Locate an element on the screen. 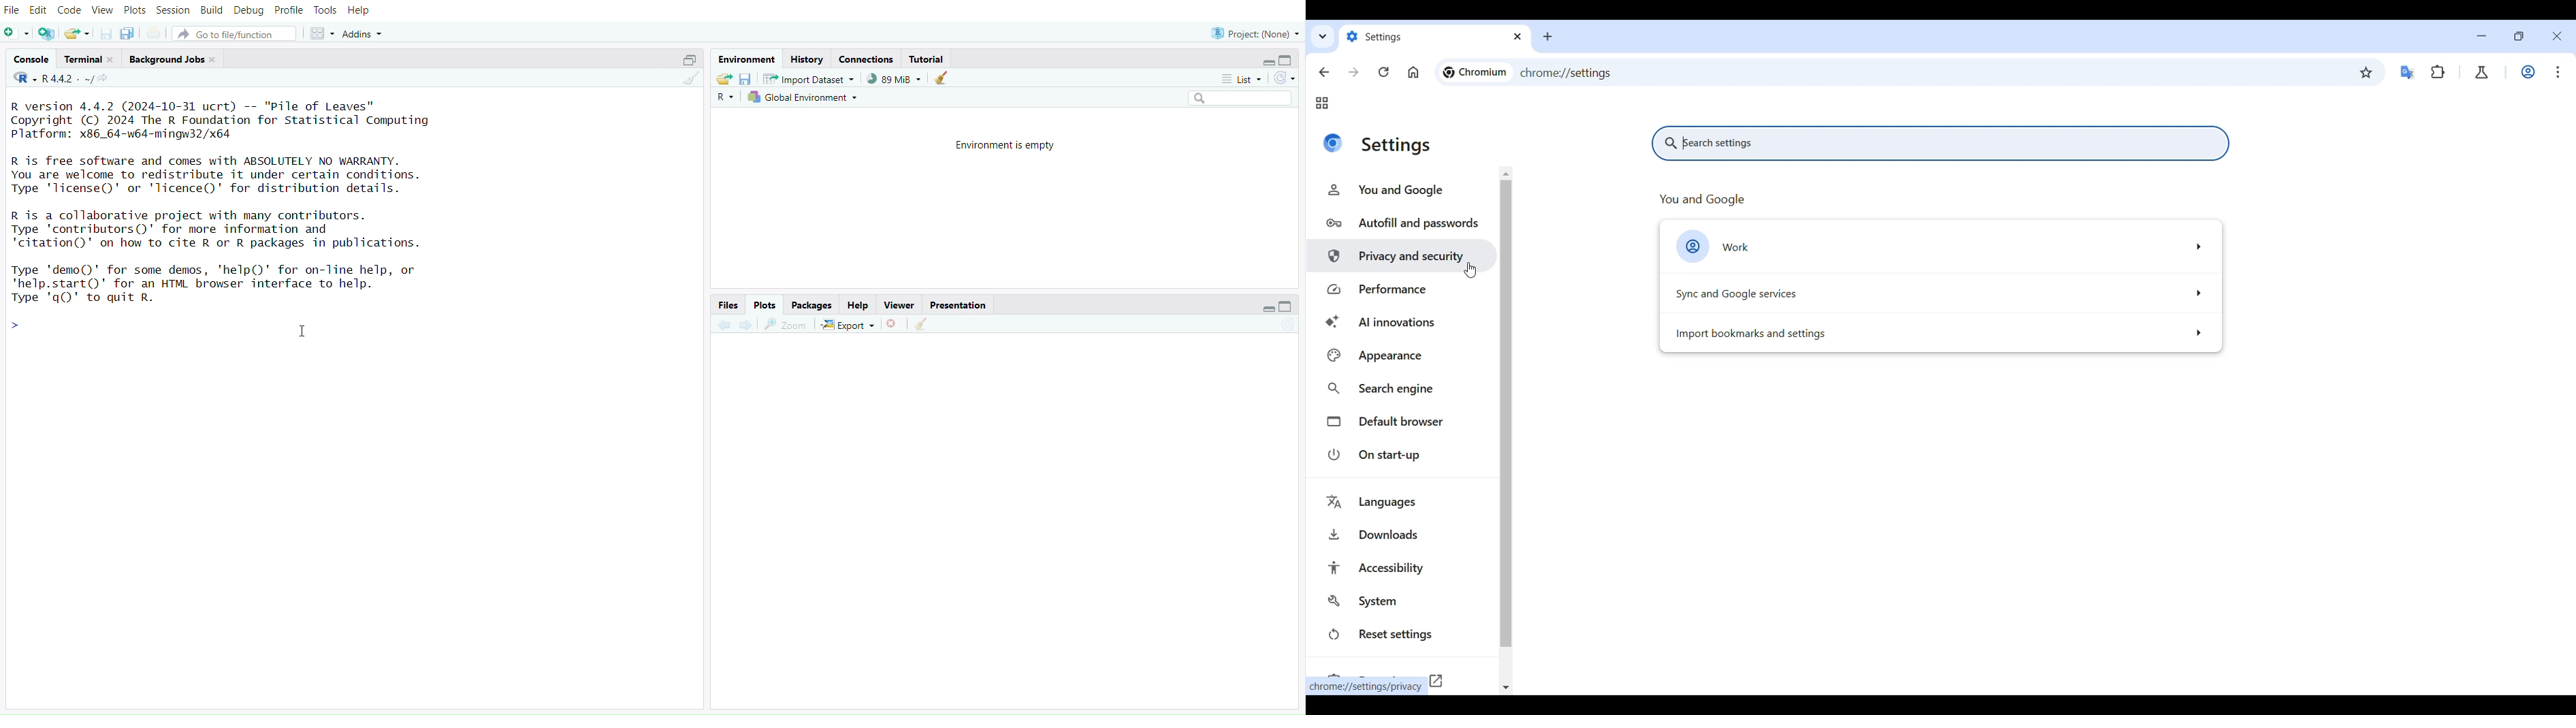 This screenshot has height=728, width=2576. Show interface in smaller tab is located at coordinates (2519, 36).